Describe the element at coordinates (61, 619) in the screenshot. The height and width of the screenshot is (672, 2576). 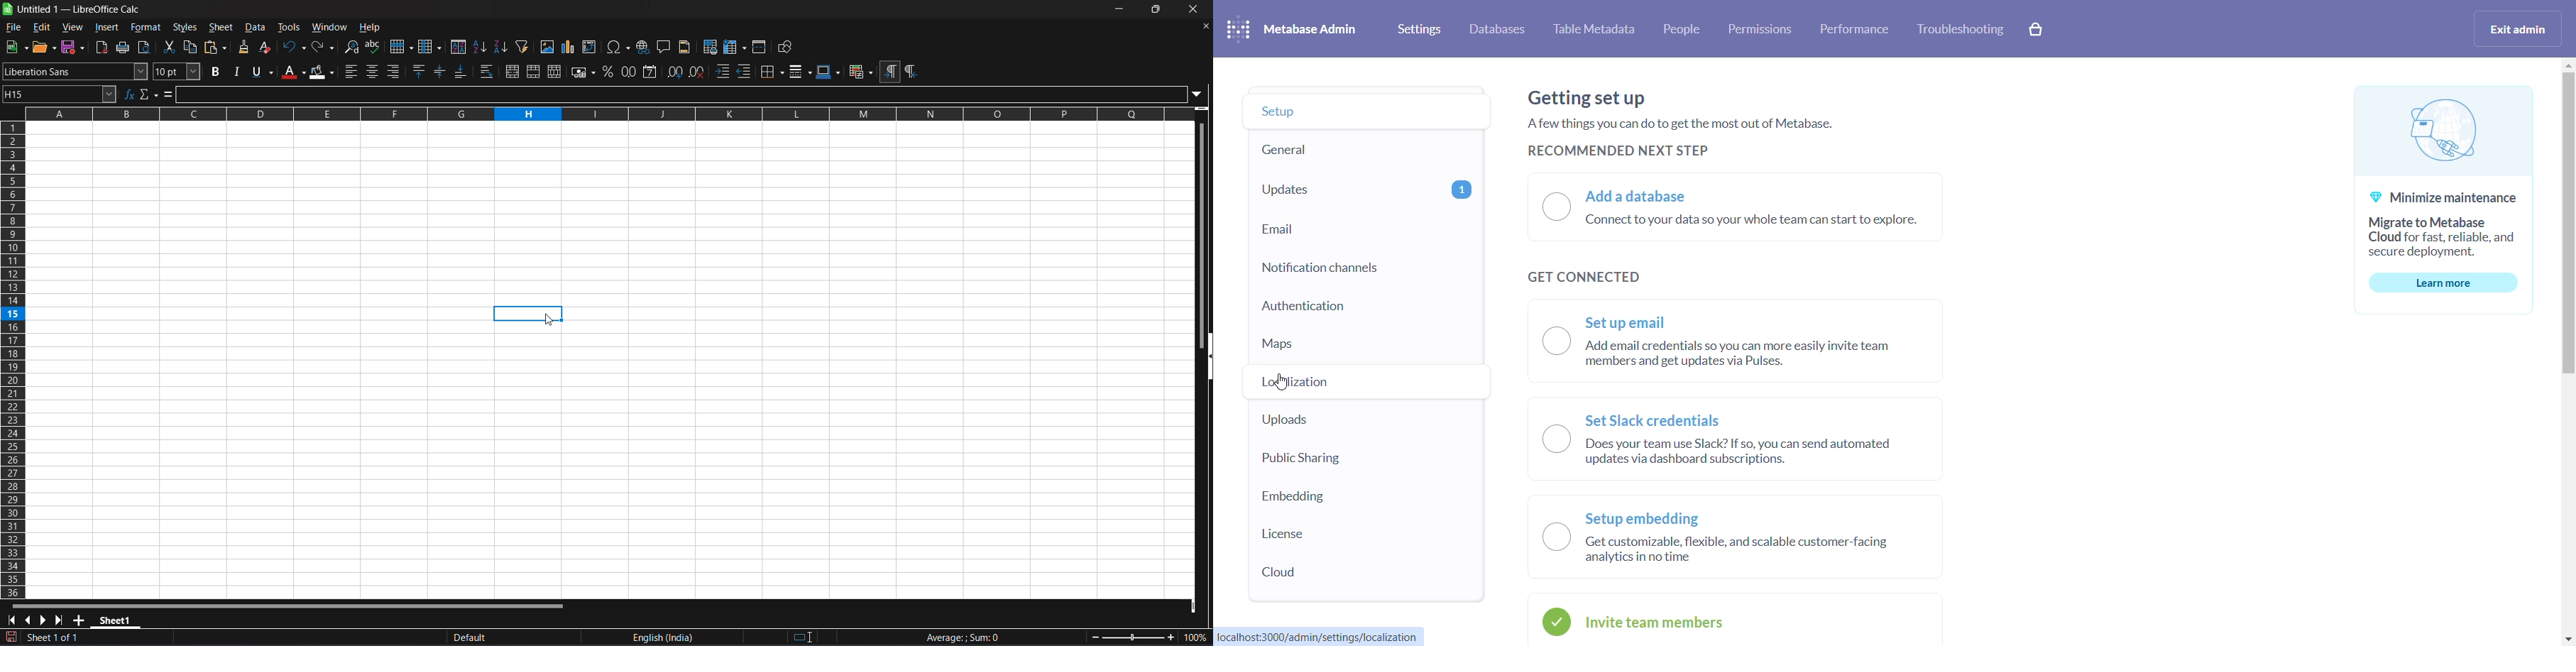
I see `scroll to last sheet` at that location.